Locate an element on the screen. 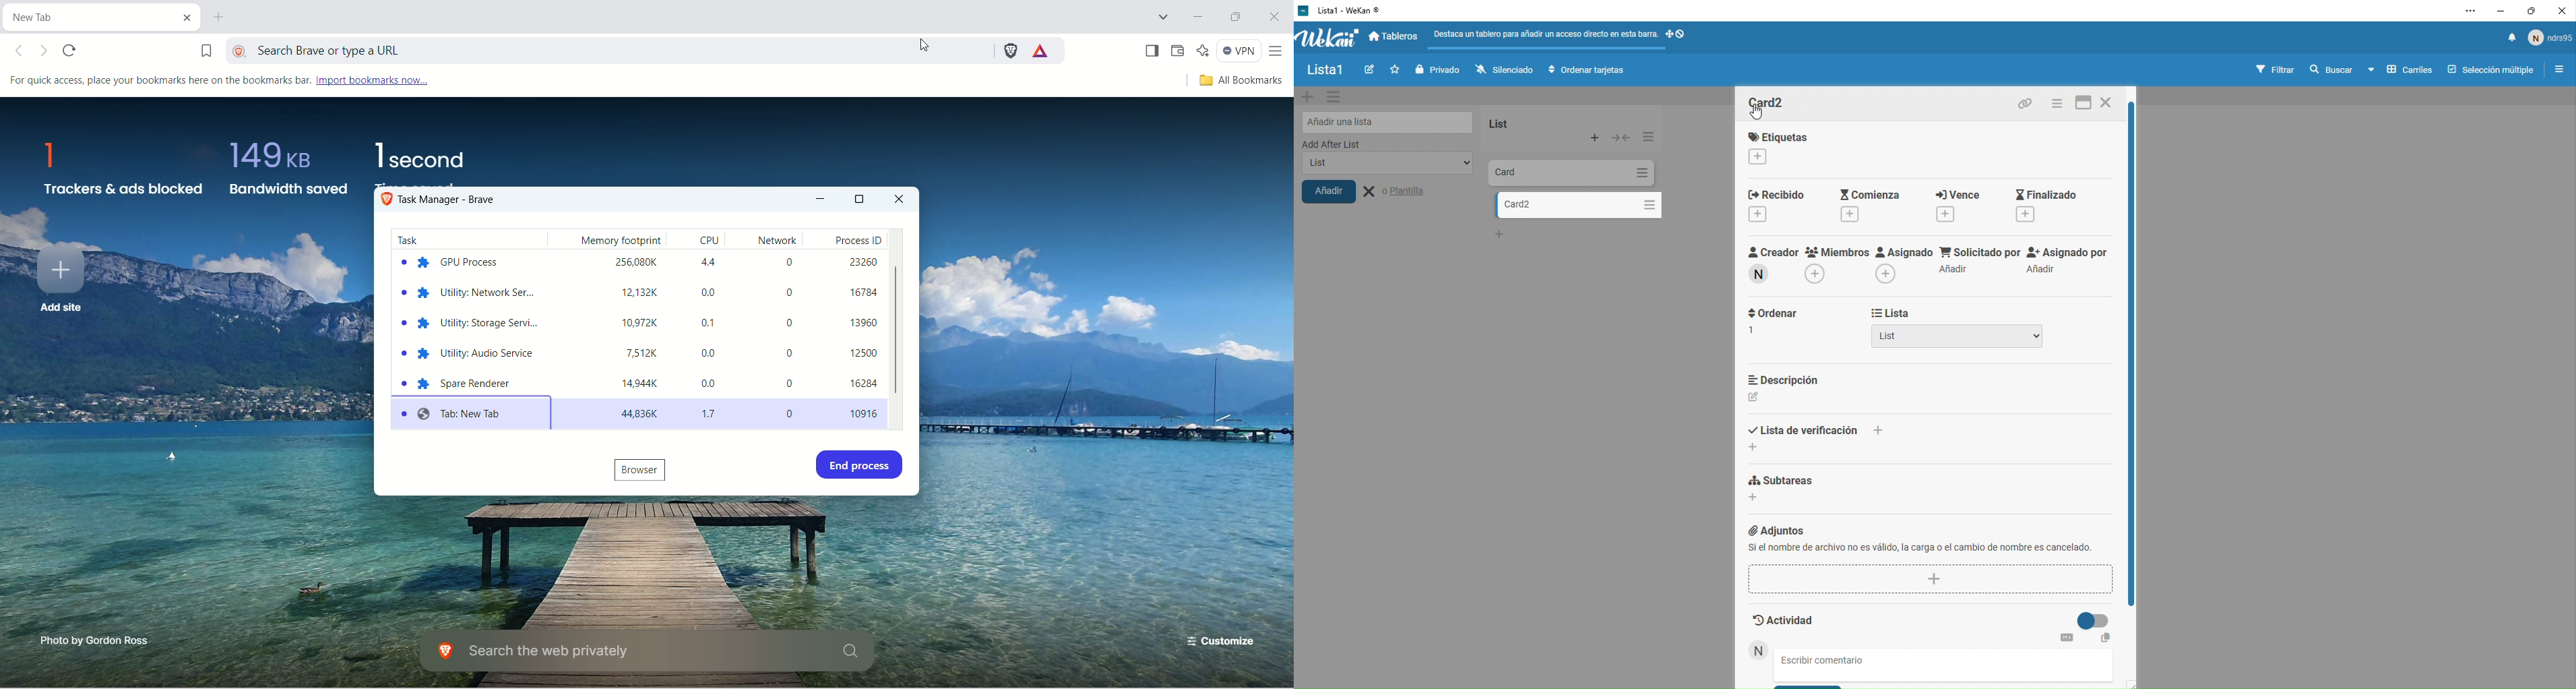 The image size is (2576, 700). current tab is located at coordinates (84, 17).